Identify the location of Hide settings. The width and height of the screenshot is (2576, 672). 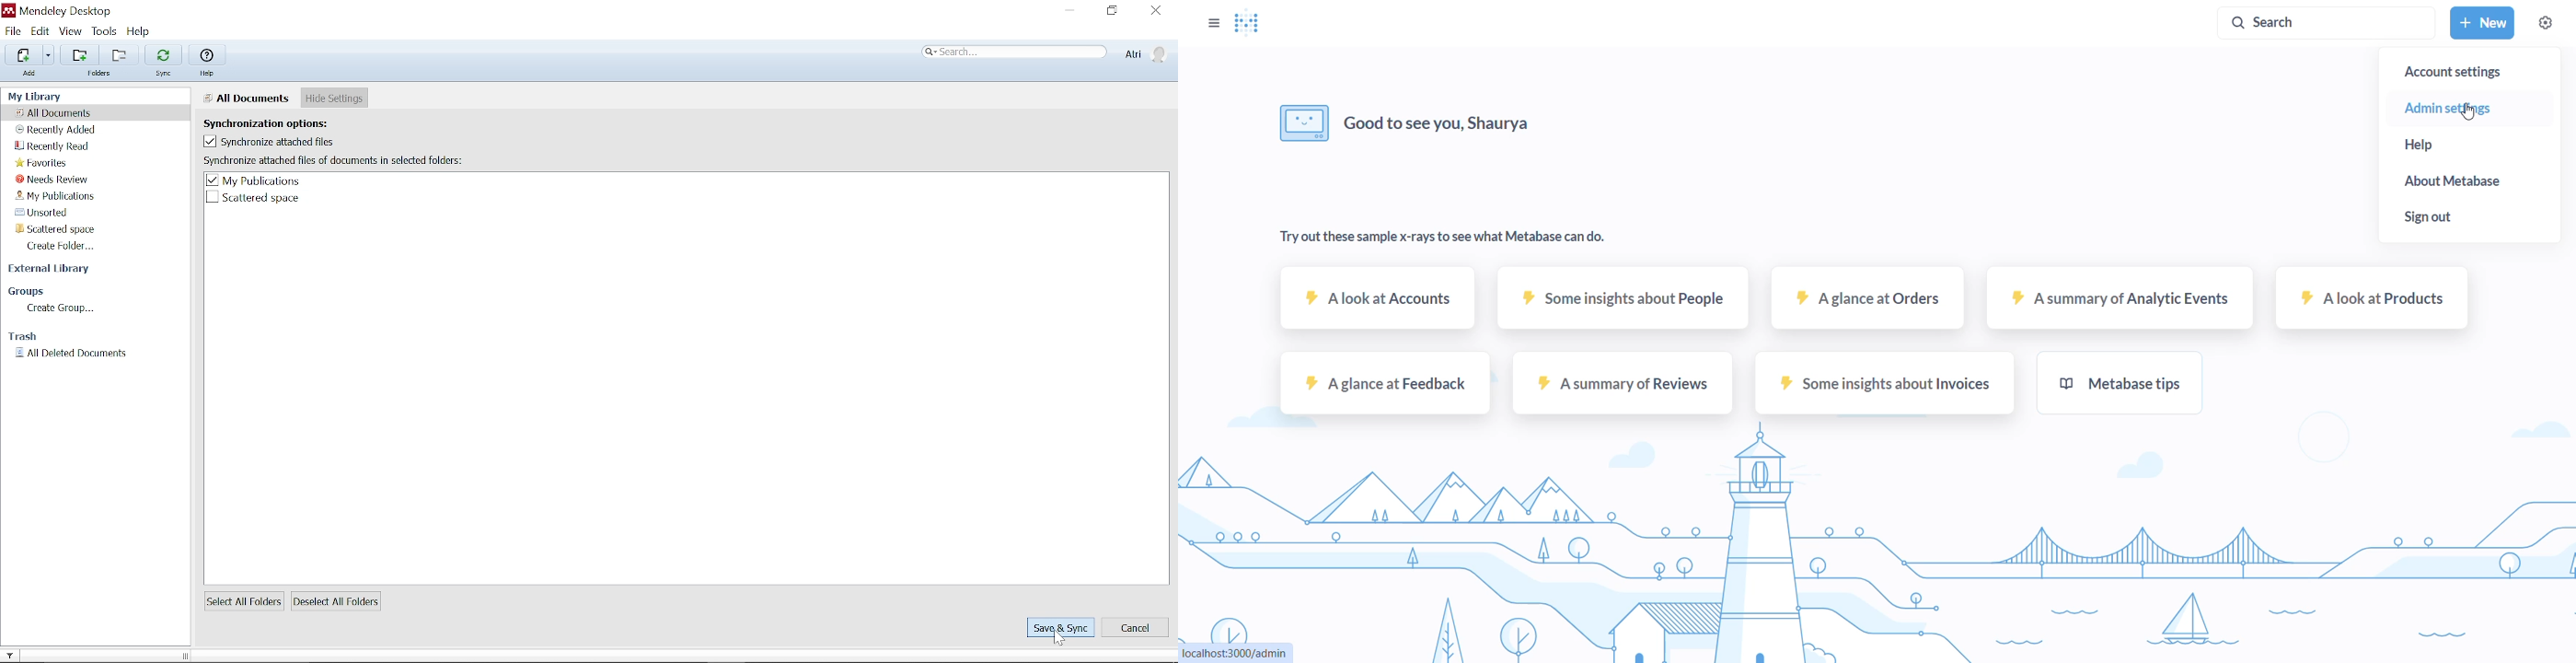
(335, 99).